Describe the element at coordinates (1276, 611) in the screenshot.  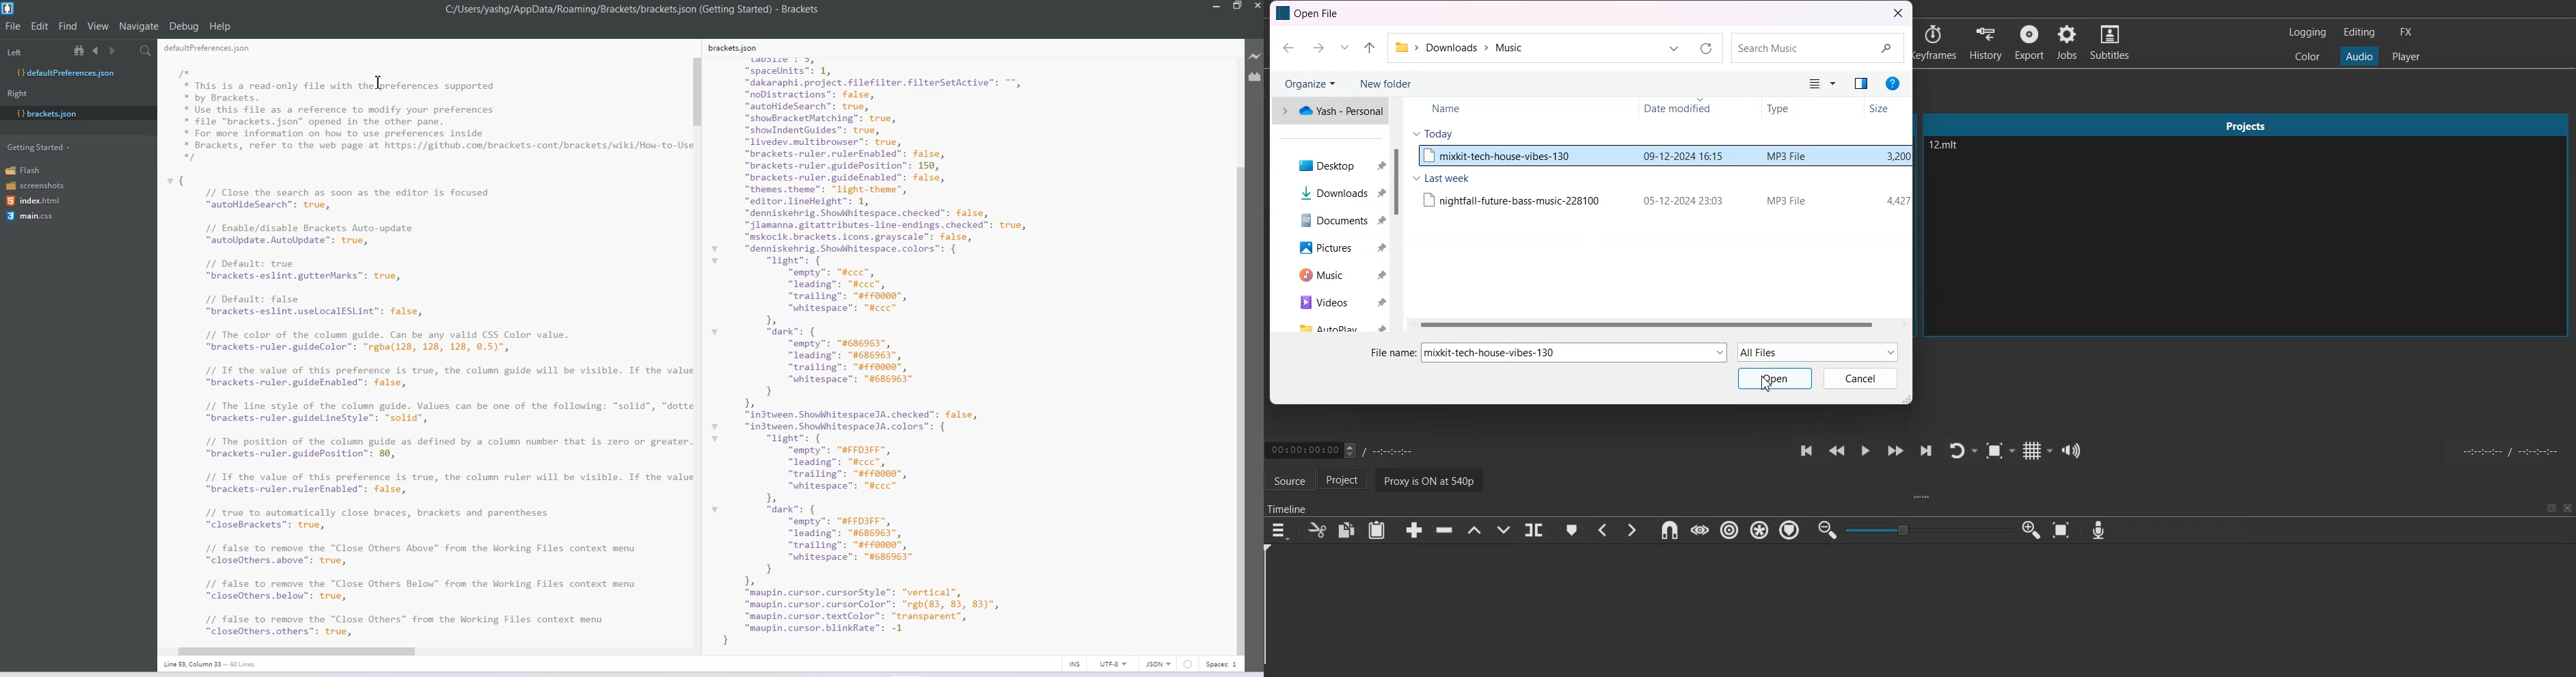
I see `Playhead` at that location.